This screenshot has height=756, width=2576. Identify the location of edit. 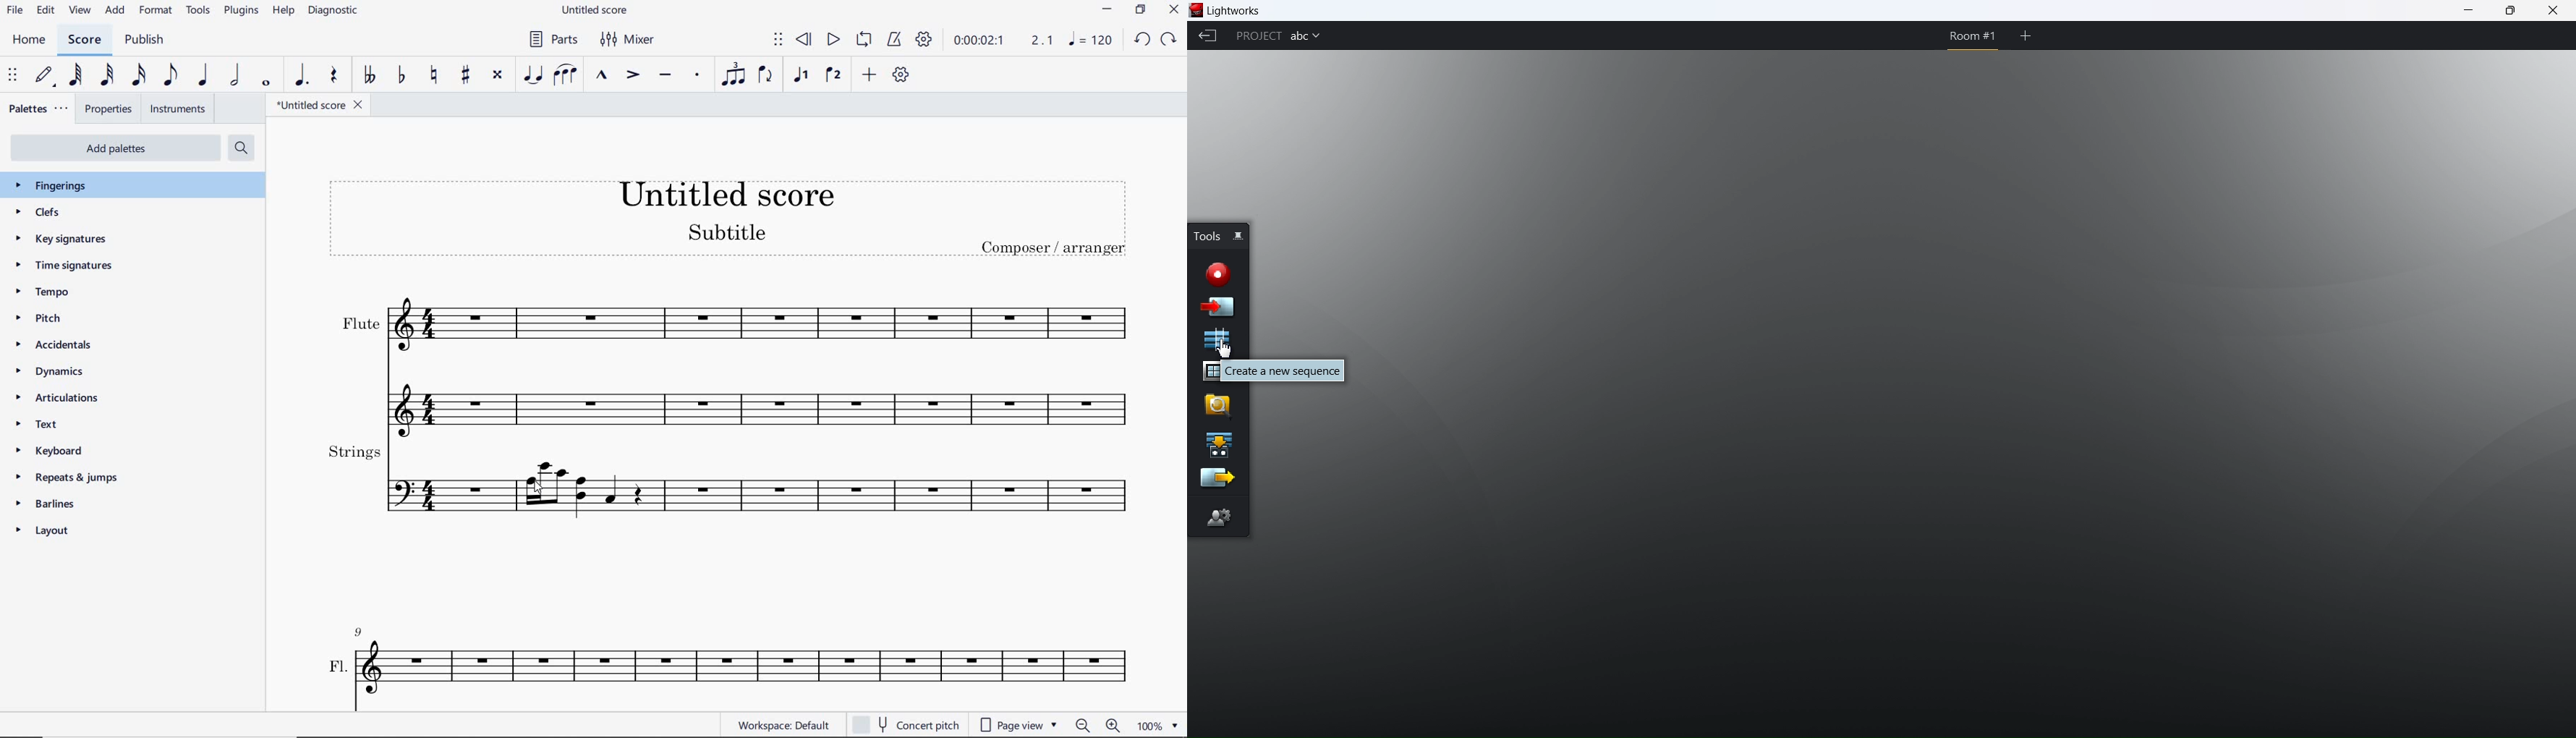
(45, 8).